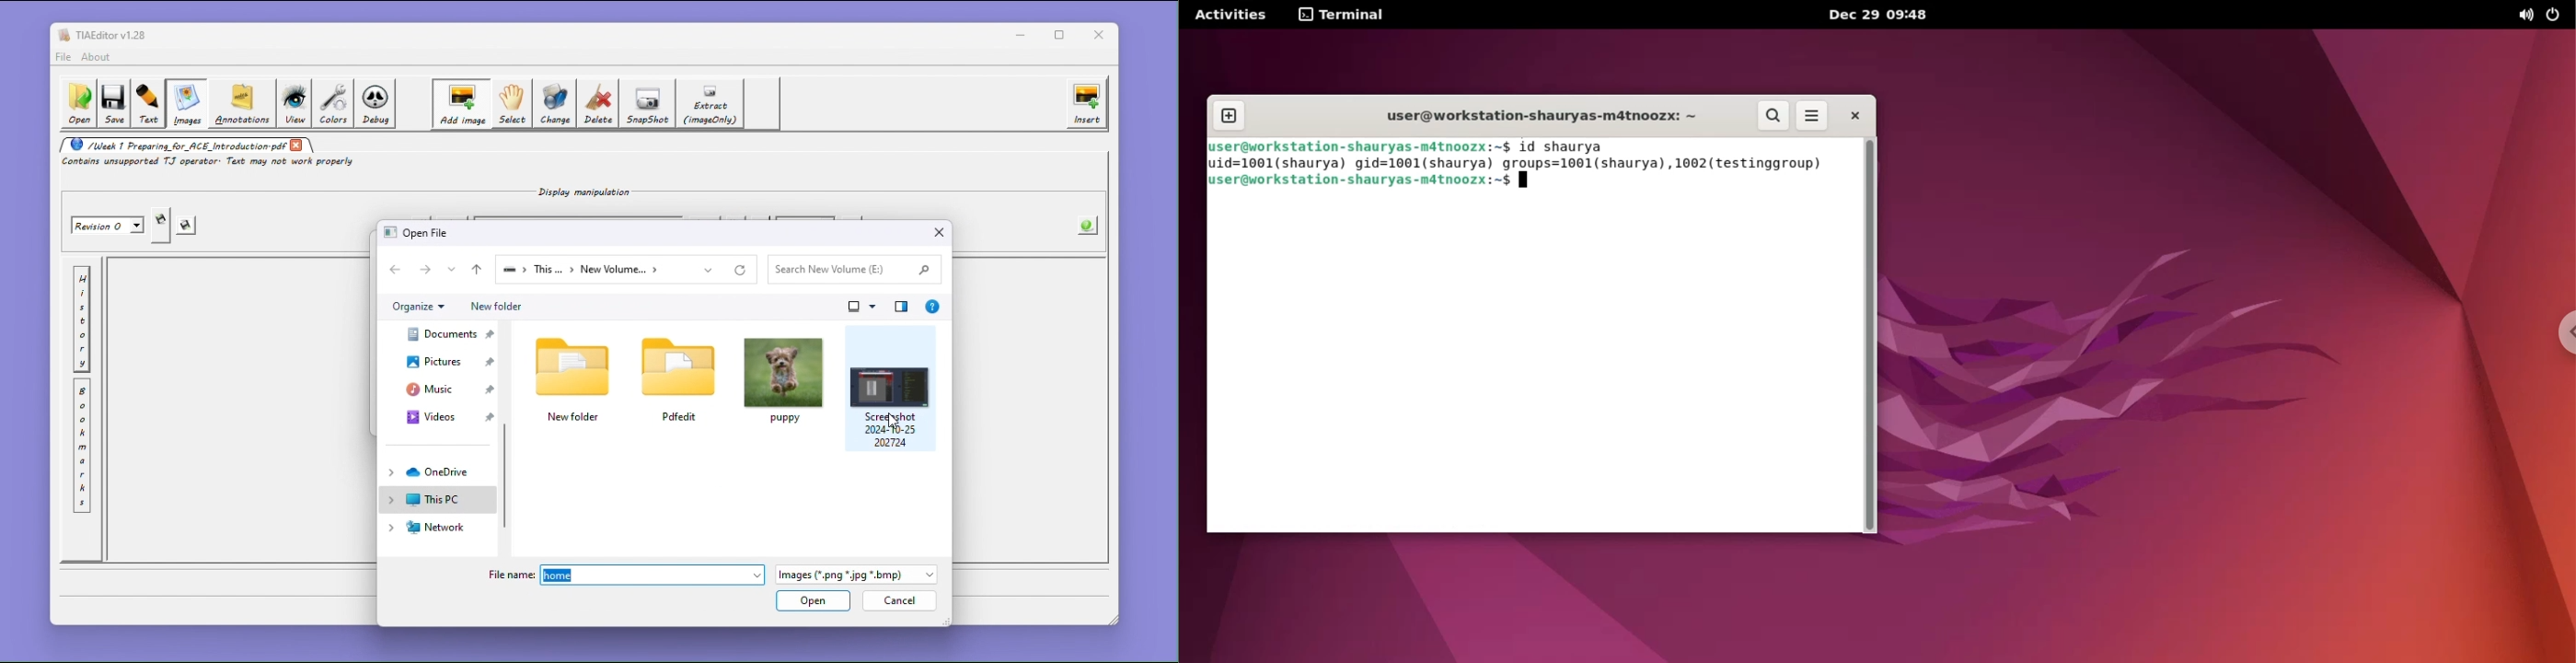 This screenshot has width=2576, height=672. I want to click on scrollbar, so click(1873, 335).